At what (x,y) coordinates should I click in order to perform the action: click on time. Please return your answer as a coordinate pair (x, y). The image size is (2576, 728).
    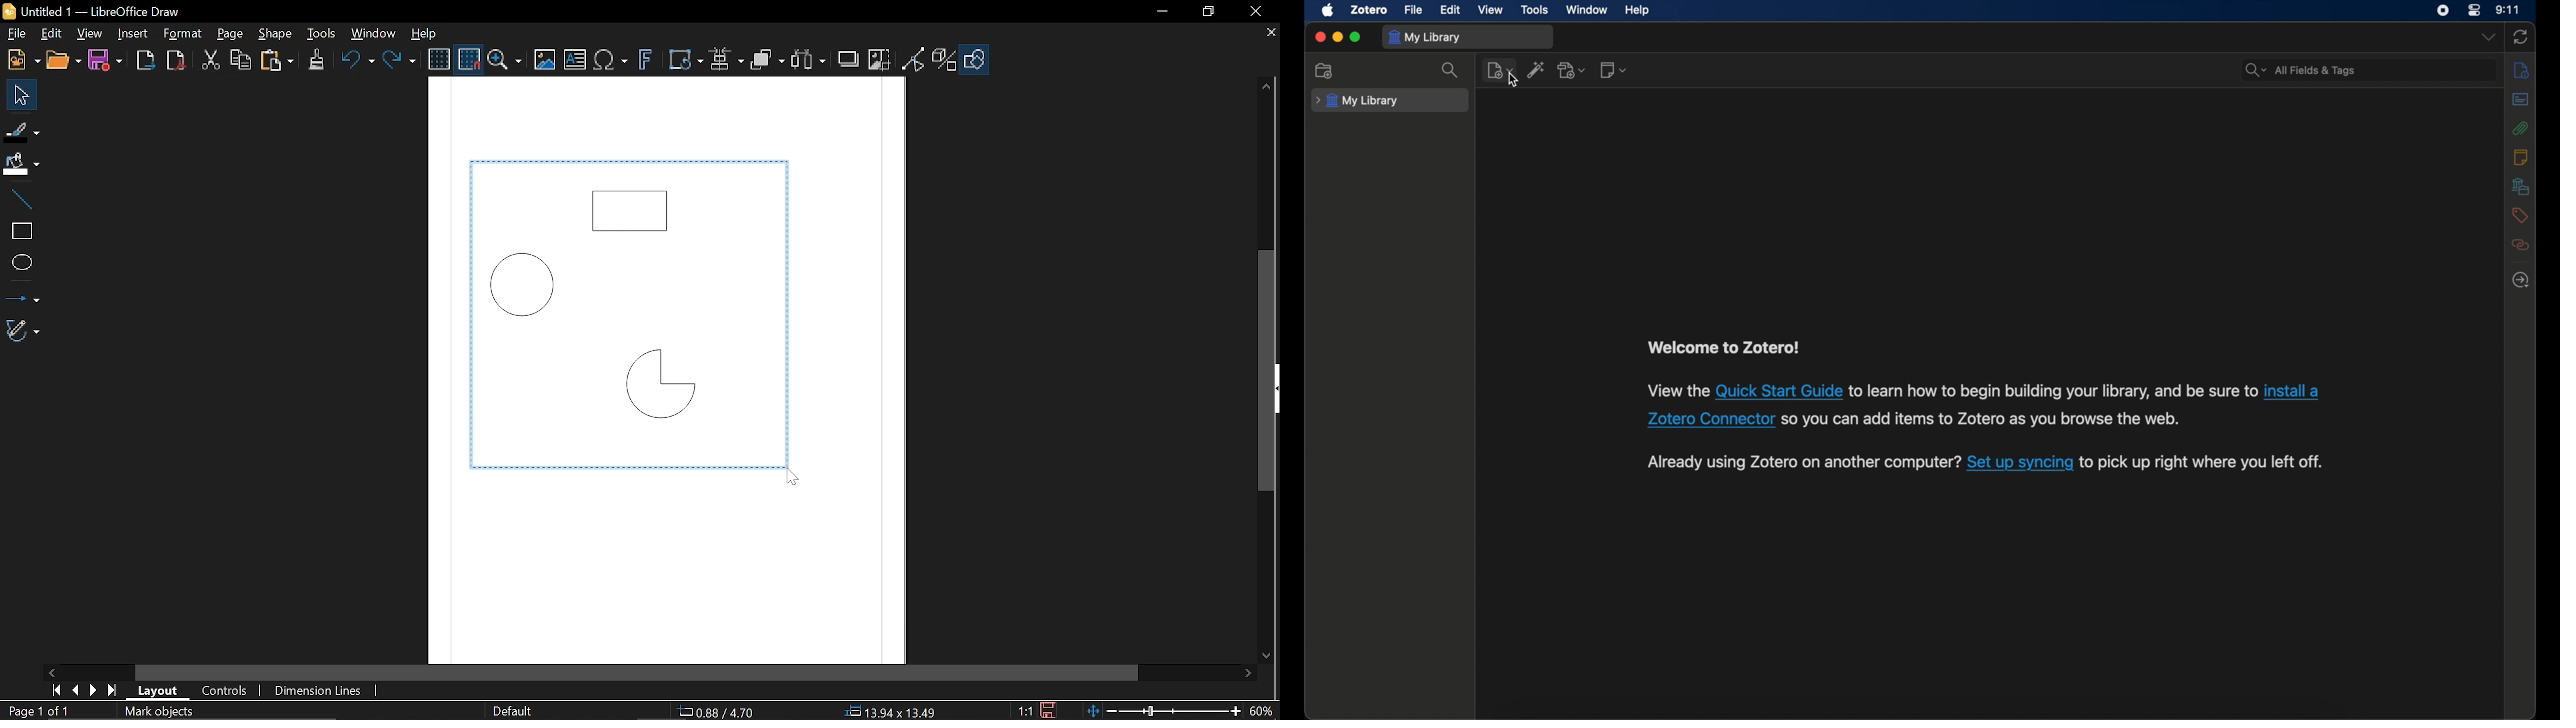
    Looking at the image, I should click on (2507, 10).